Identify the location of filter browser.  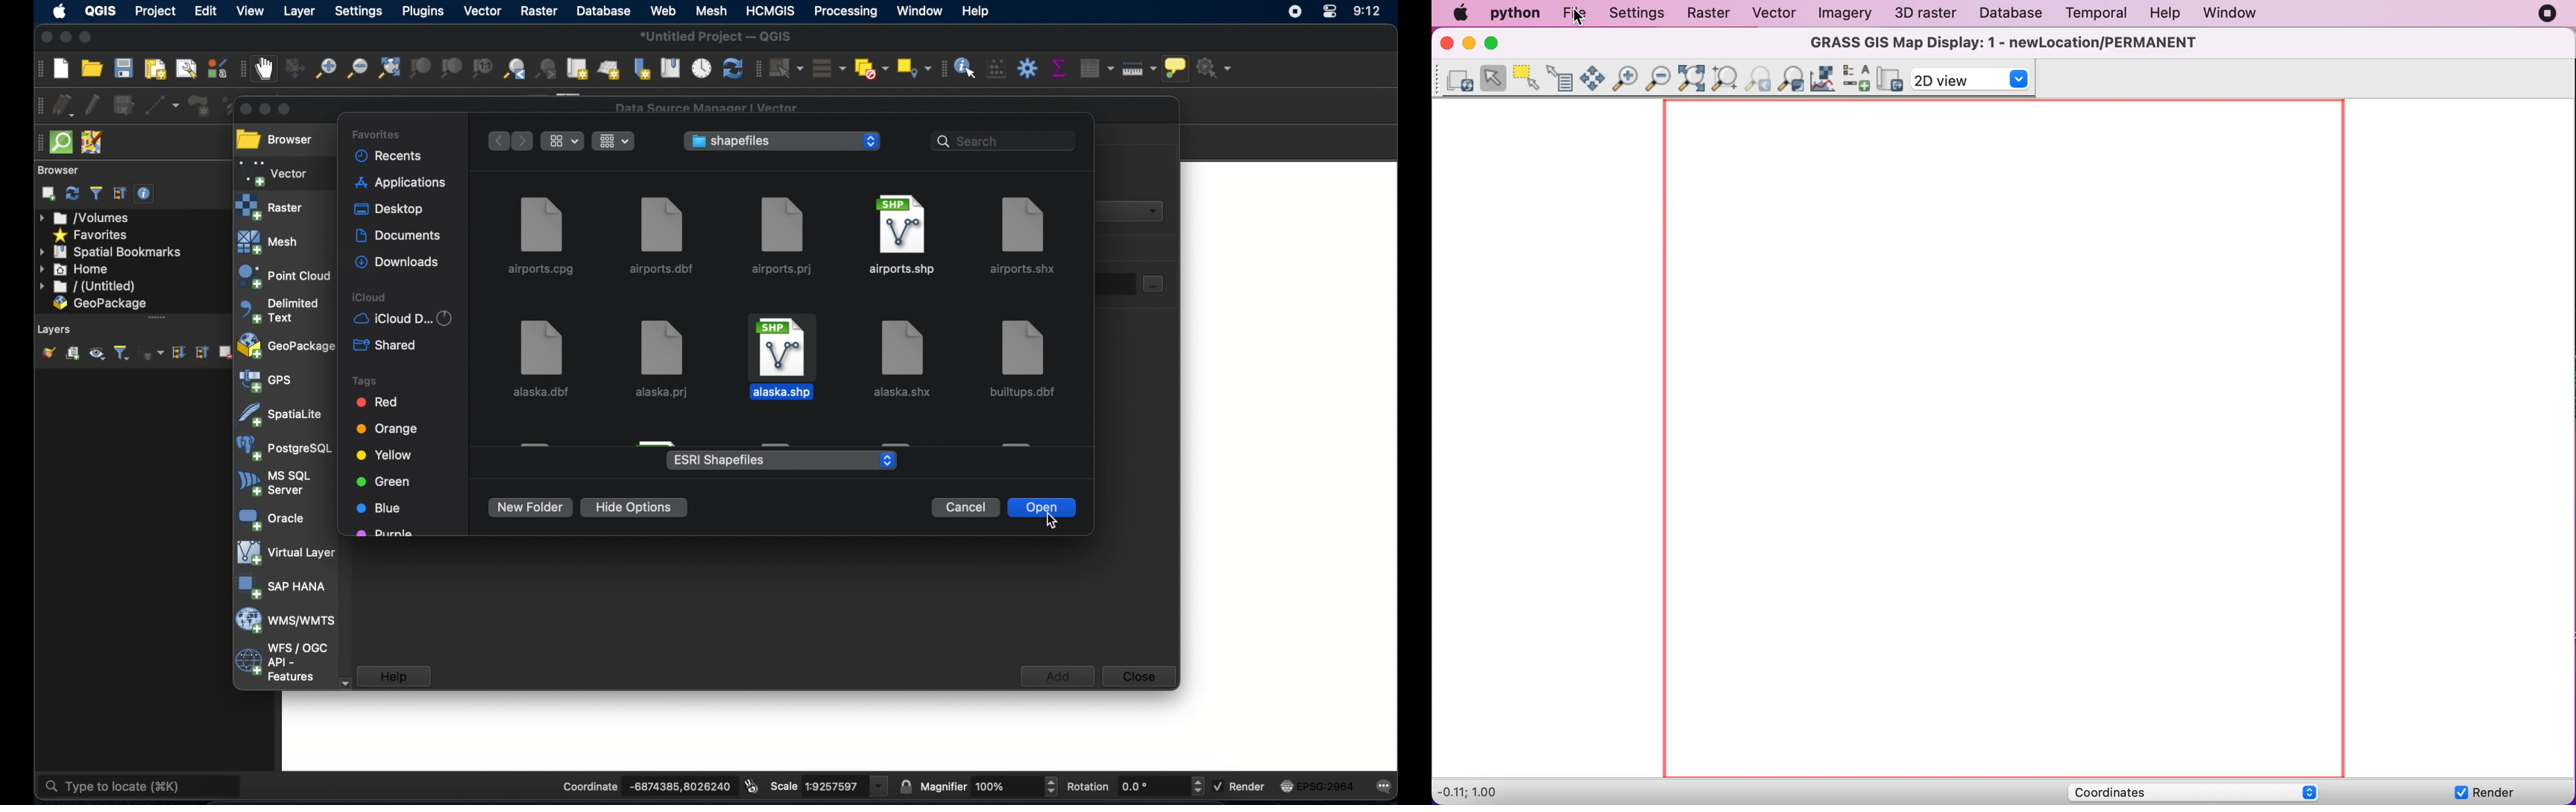
(95, 193).